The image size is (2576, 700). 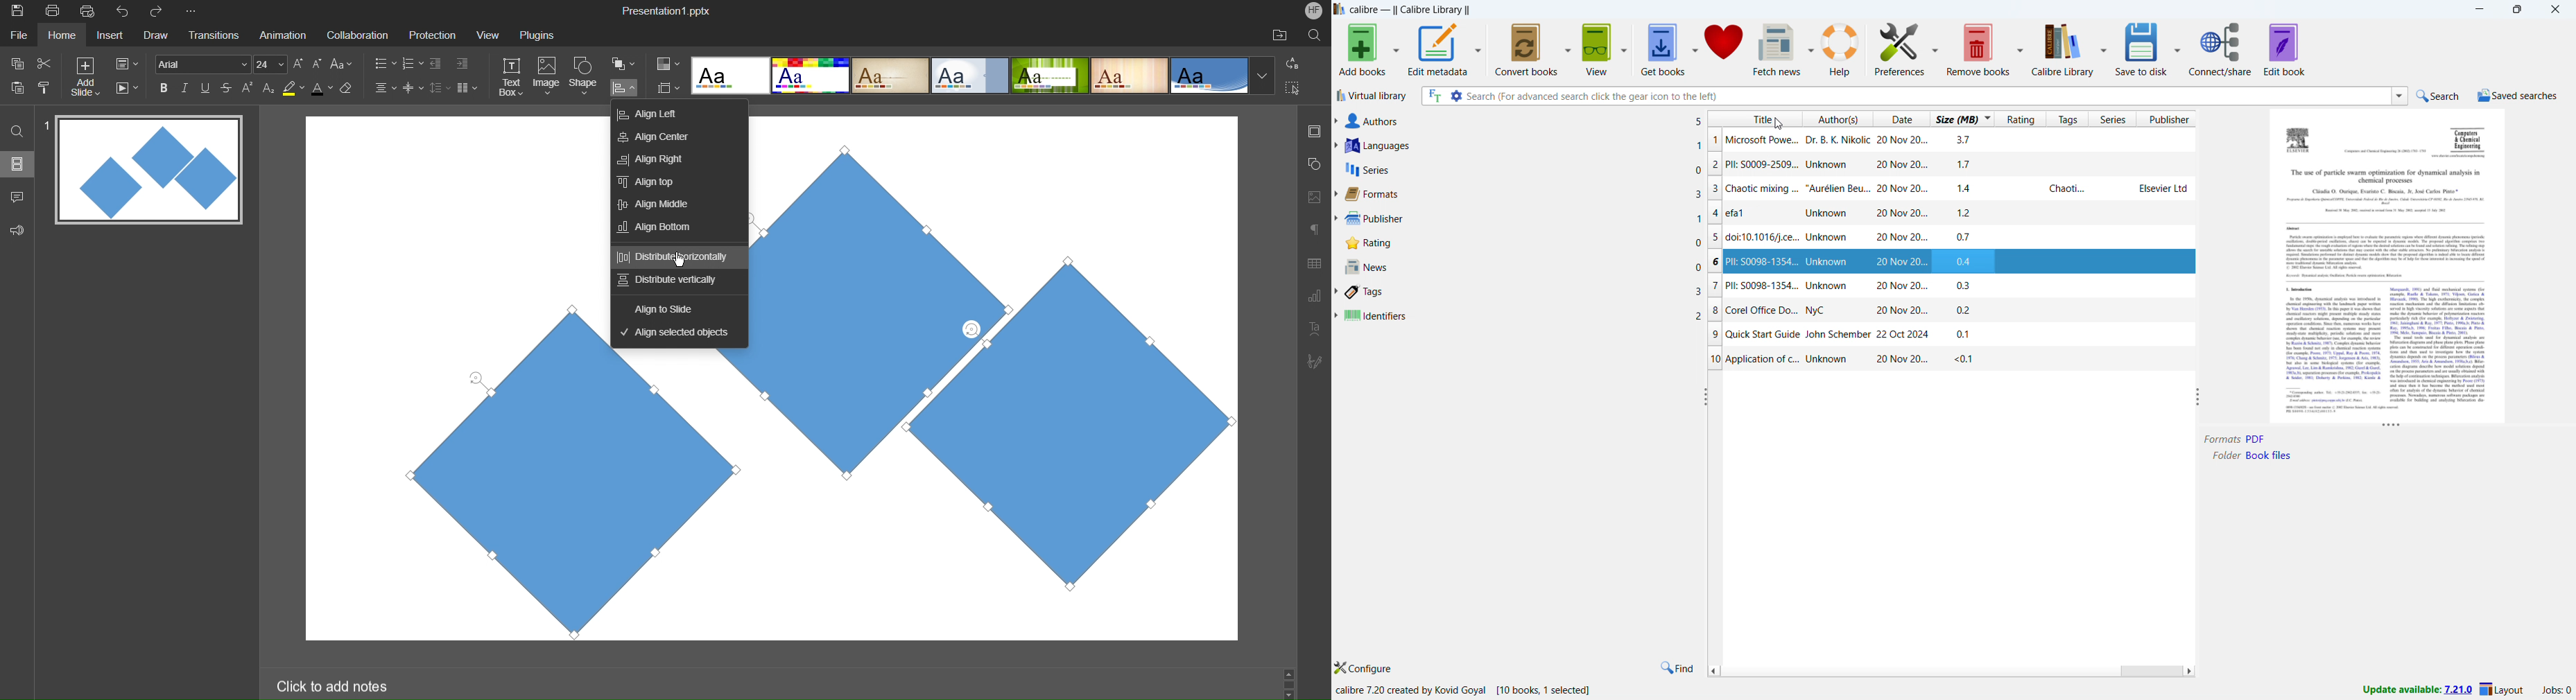 What do you see at coordinates (1966, 260) in the screenshot?
I see `04` at bounding box center [1966, 260].